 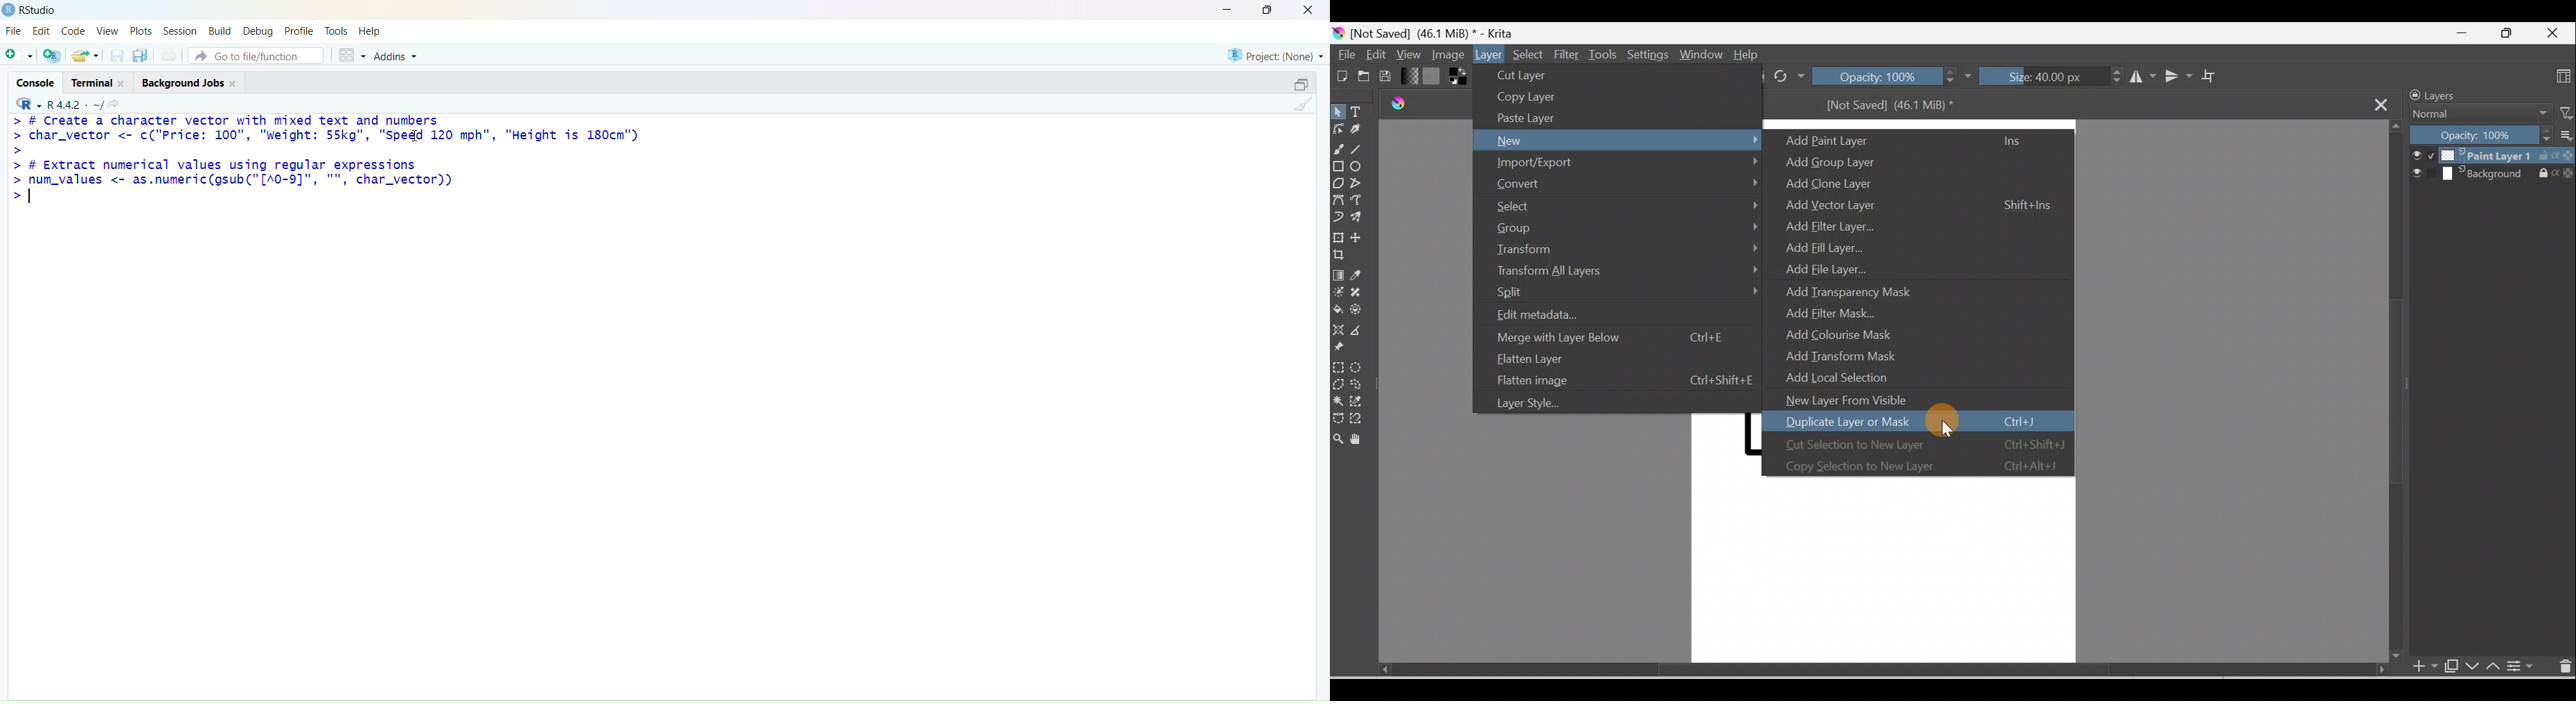 I want to click on close, so click(x=123, y=84).